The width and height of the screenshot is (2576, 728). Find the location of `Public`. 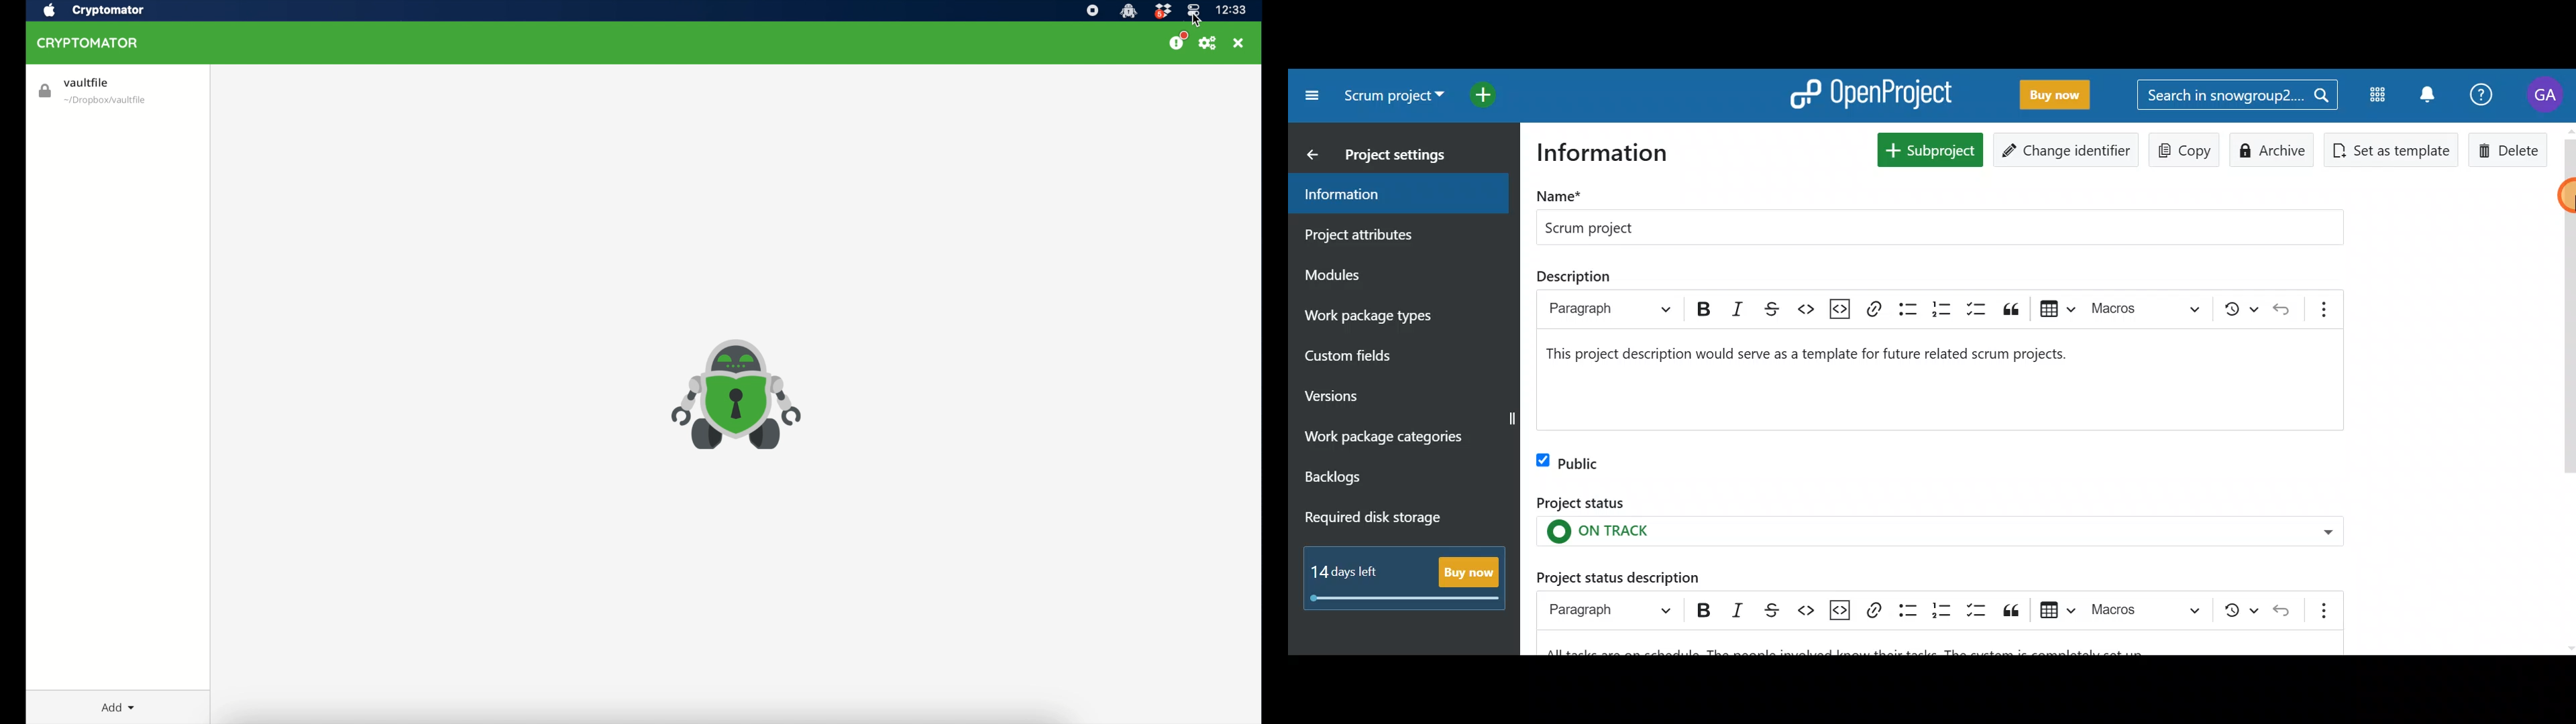

Public is located at coordinates (1578, 463).